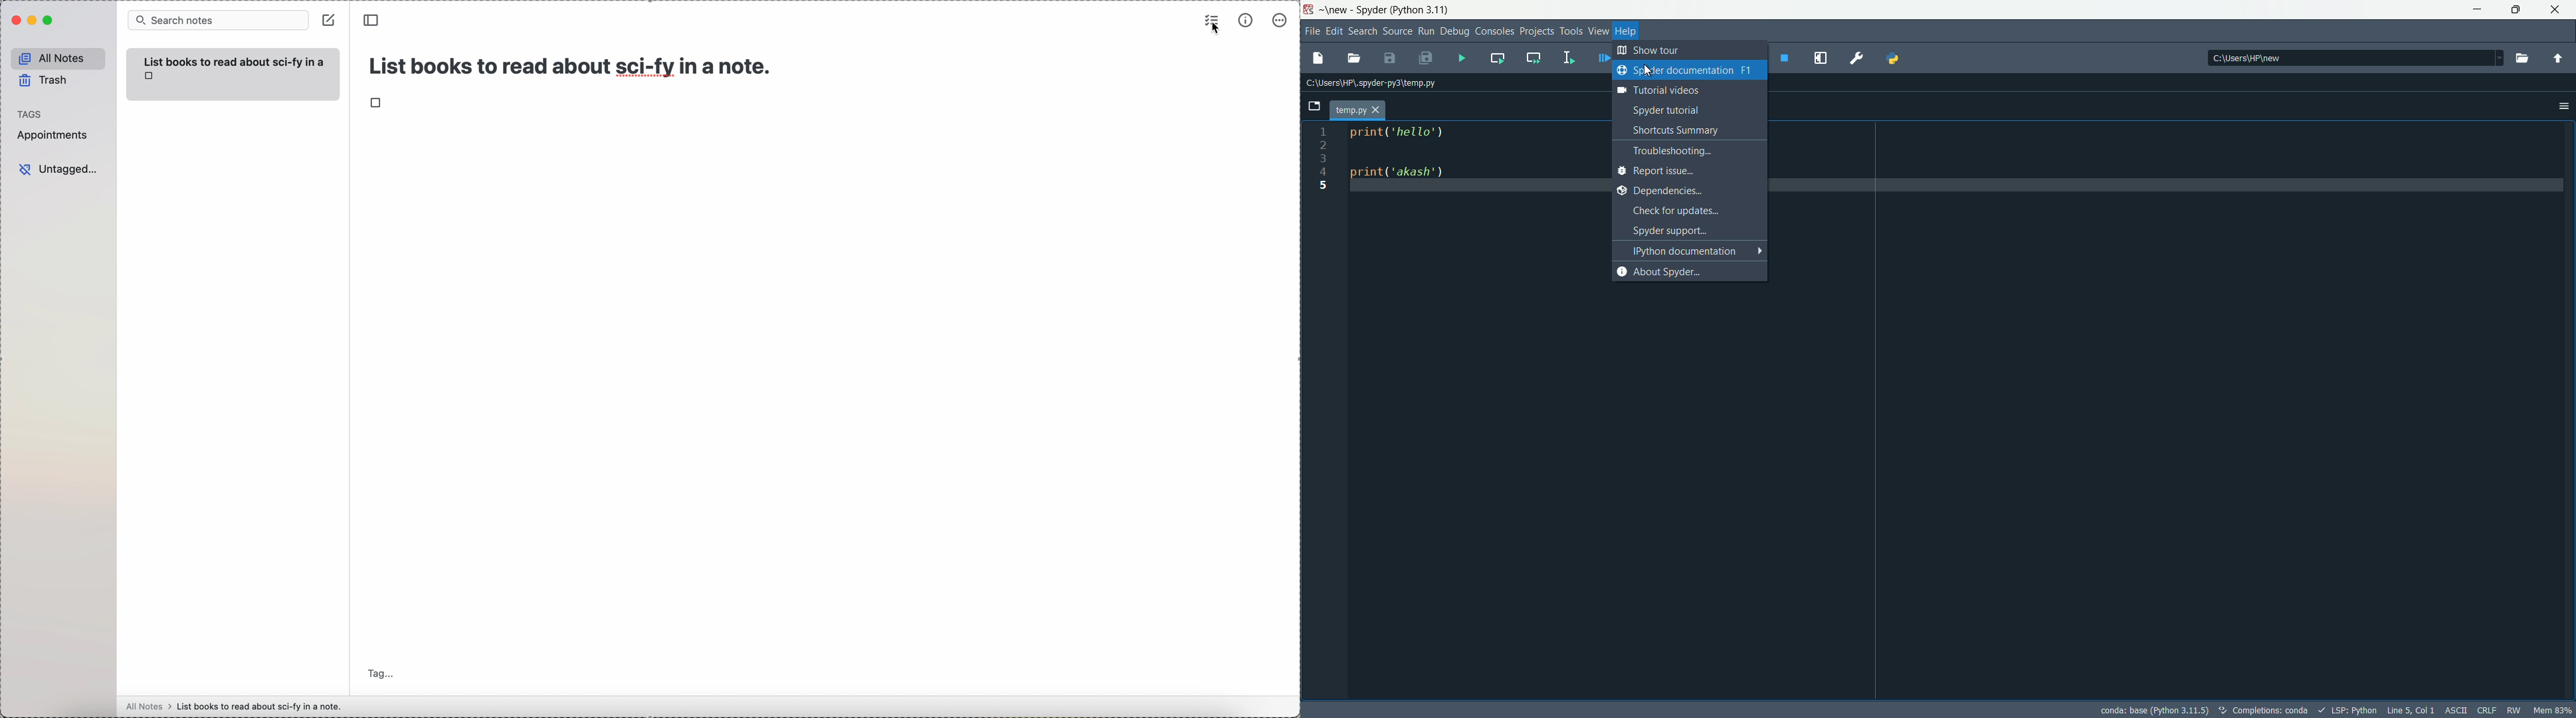  Describe the element at coordinates (31, 113) in the screenshot. I see `tags` at that location.